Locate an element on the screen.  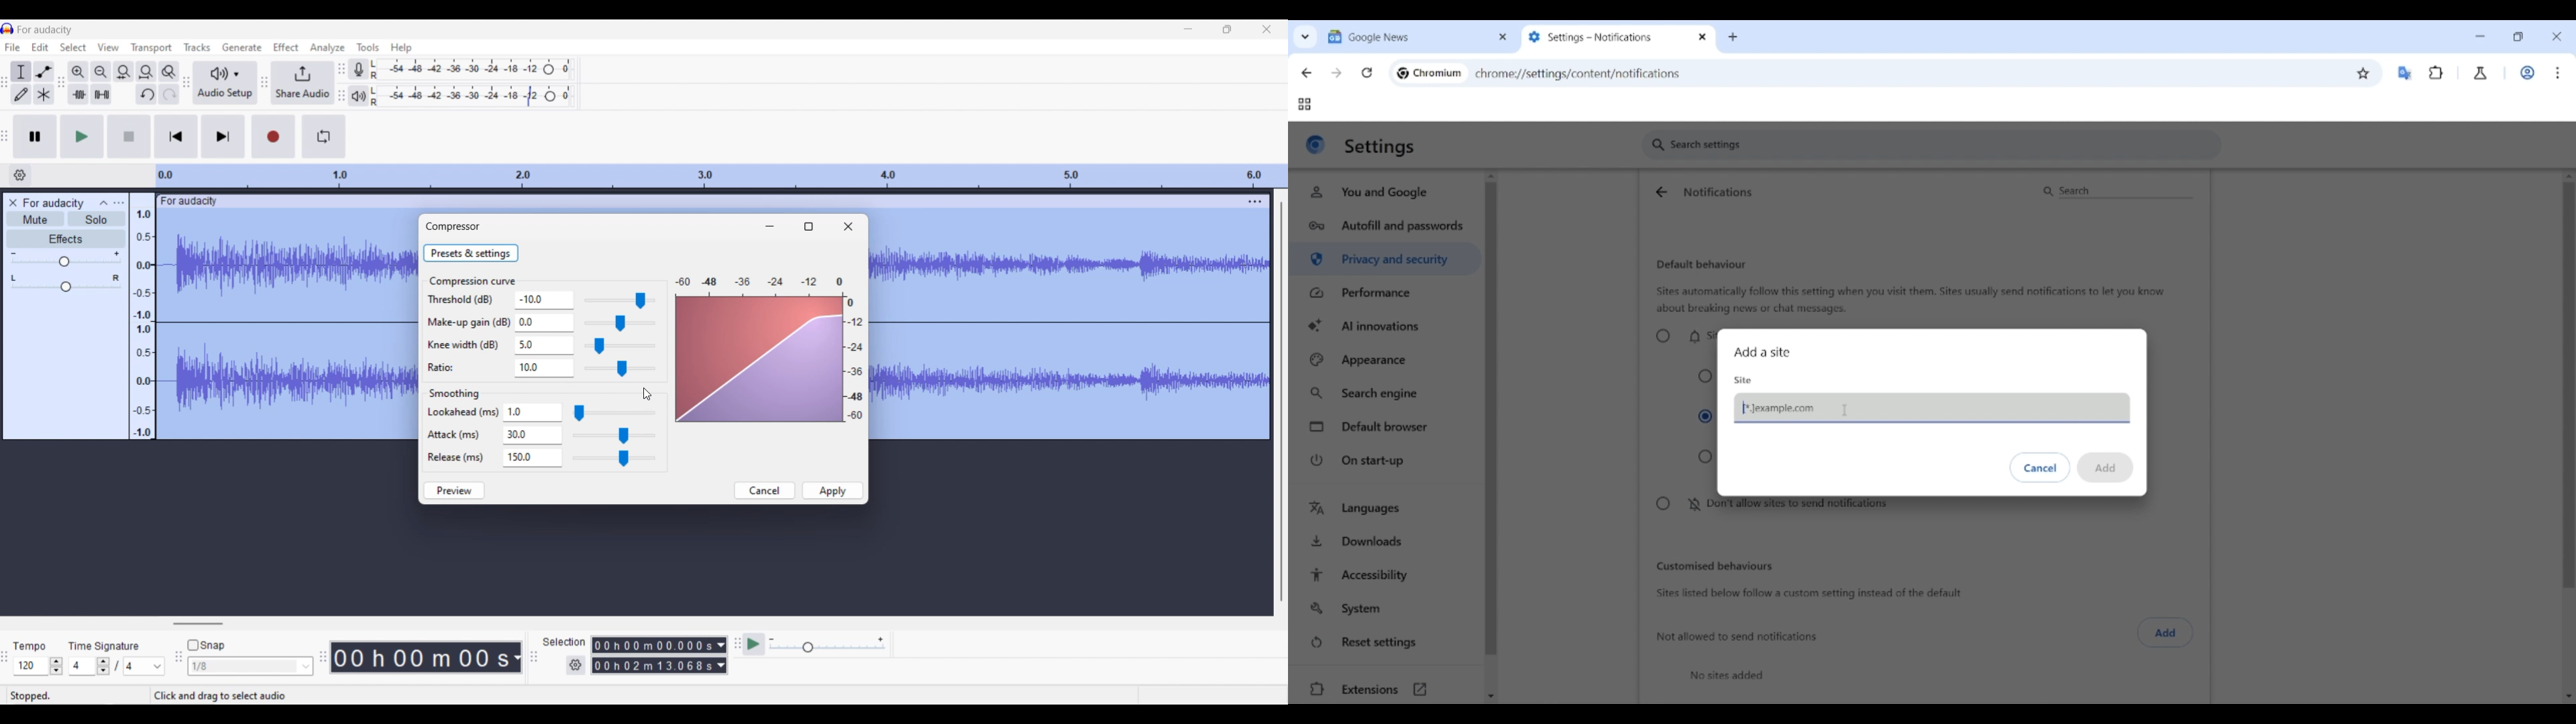
Project name is located at coordinates (54, 203).